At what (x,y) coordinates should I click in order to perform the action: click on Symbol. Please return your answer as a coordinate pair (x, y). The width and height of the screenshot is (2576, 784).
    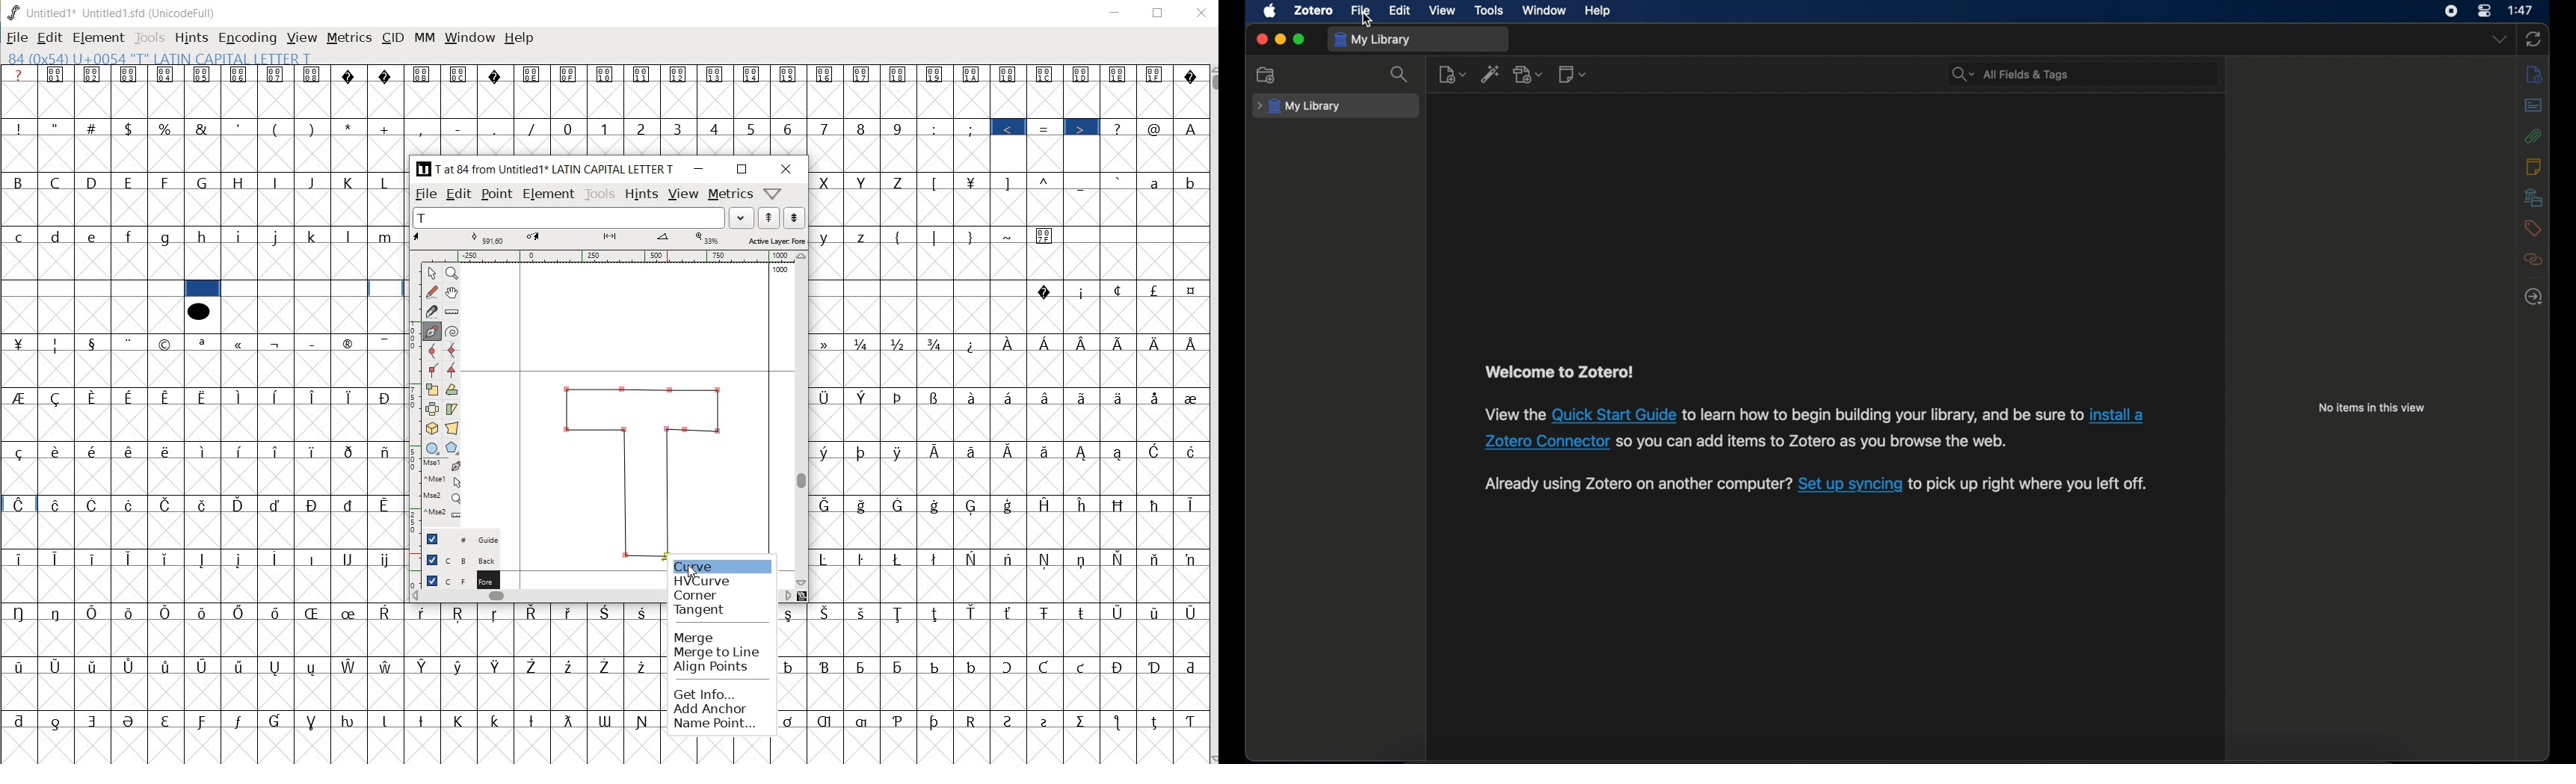
    Looking at the image, I should click on (1011, 505).